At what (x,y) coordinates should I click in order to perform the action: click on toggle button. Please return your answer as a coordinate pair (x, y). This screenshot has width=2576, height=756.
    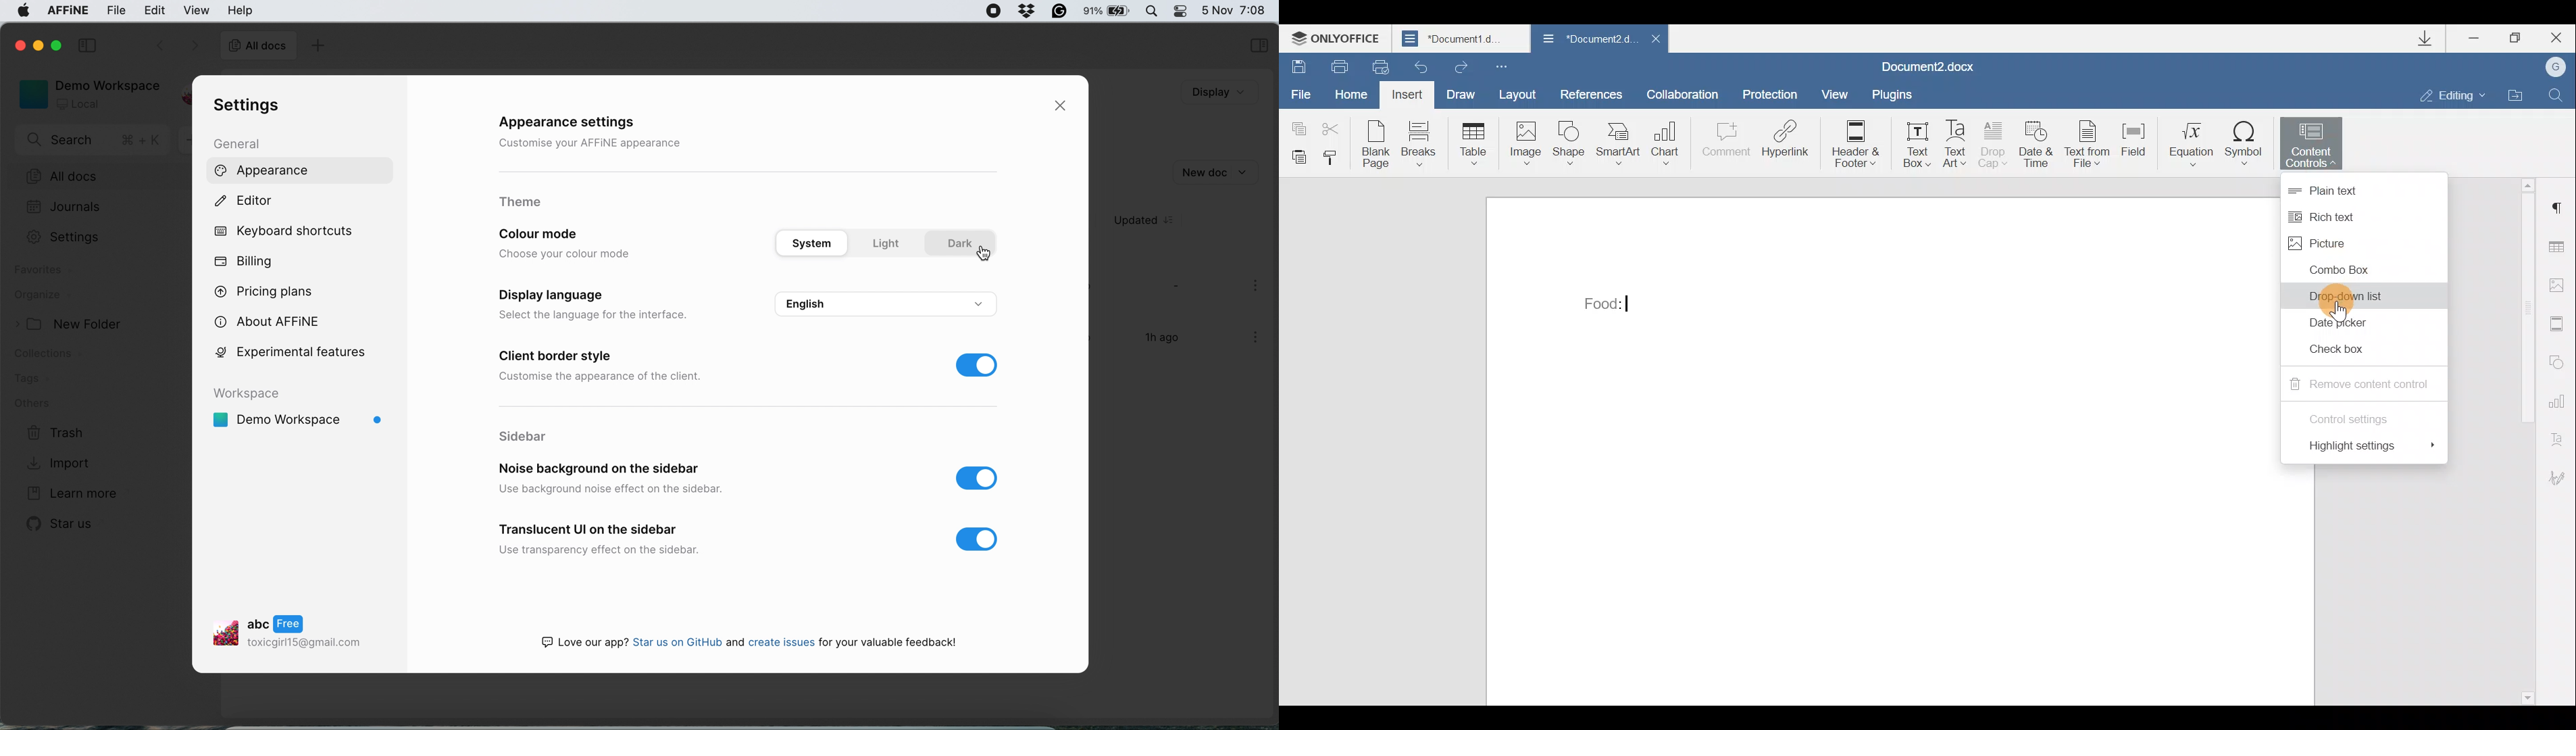
    Looking at the image, I should click on (979, 541).